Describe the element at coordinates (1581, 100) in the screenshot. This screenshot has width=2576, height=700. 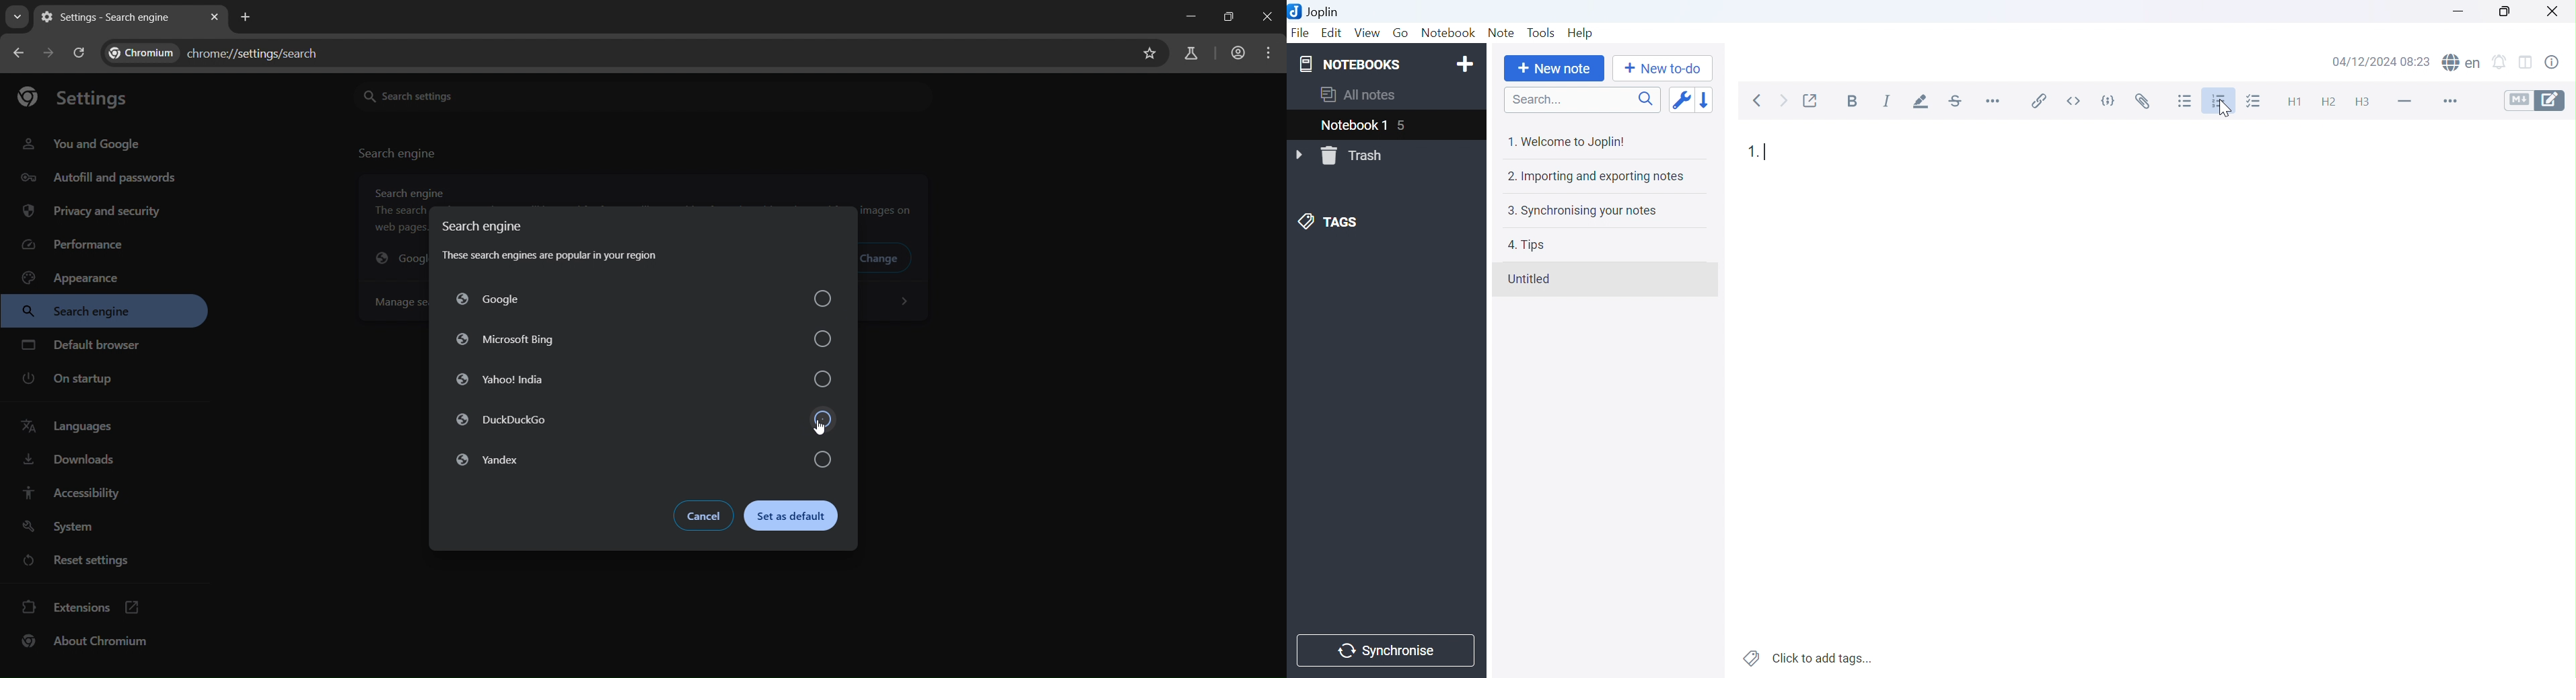
I see `Search` at that location.